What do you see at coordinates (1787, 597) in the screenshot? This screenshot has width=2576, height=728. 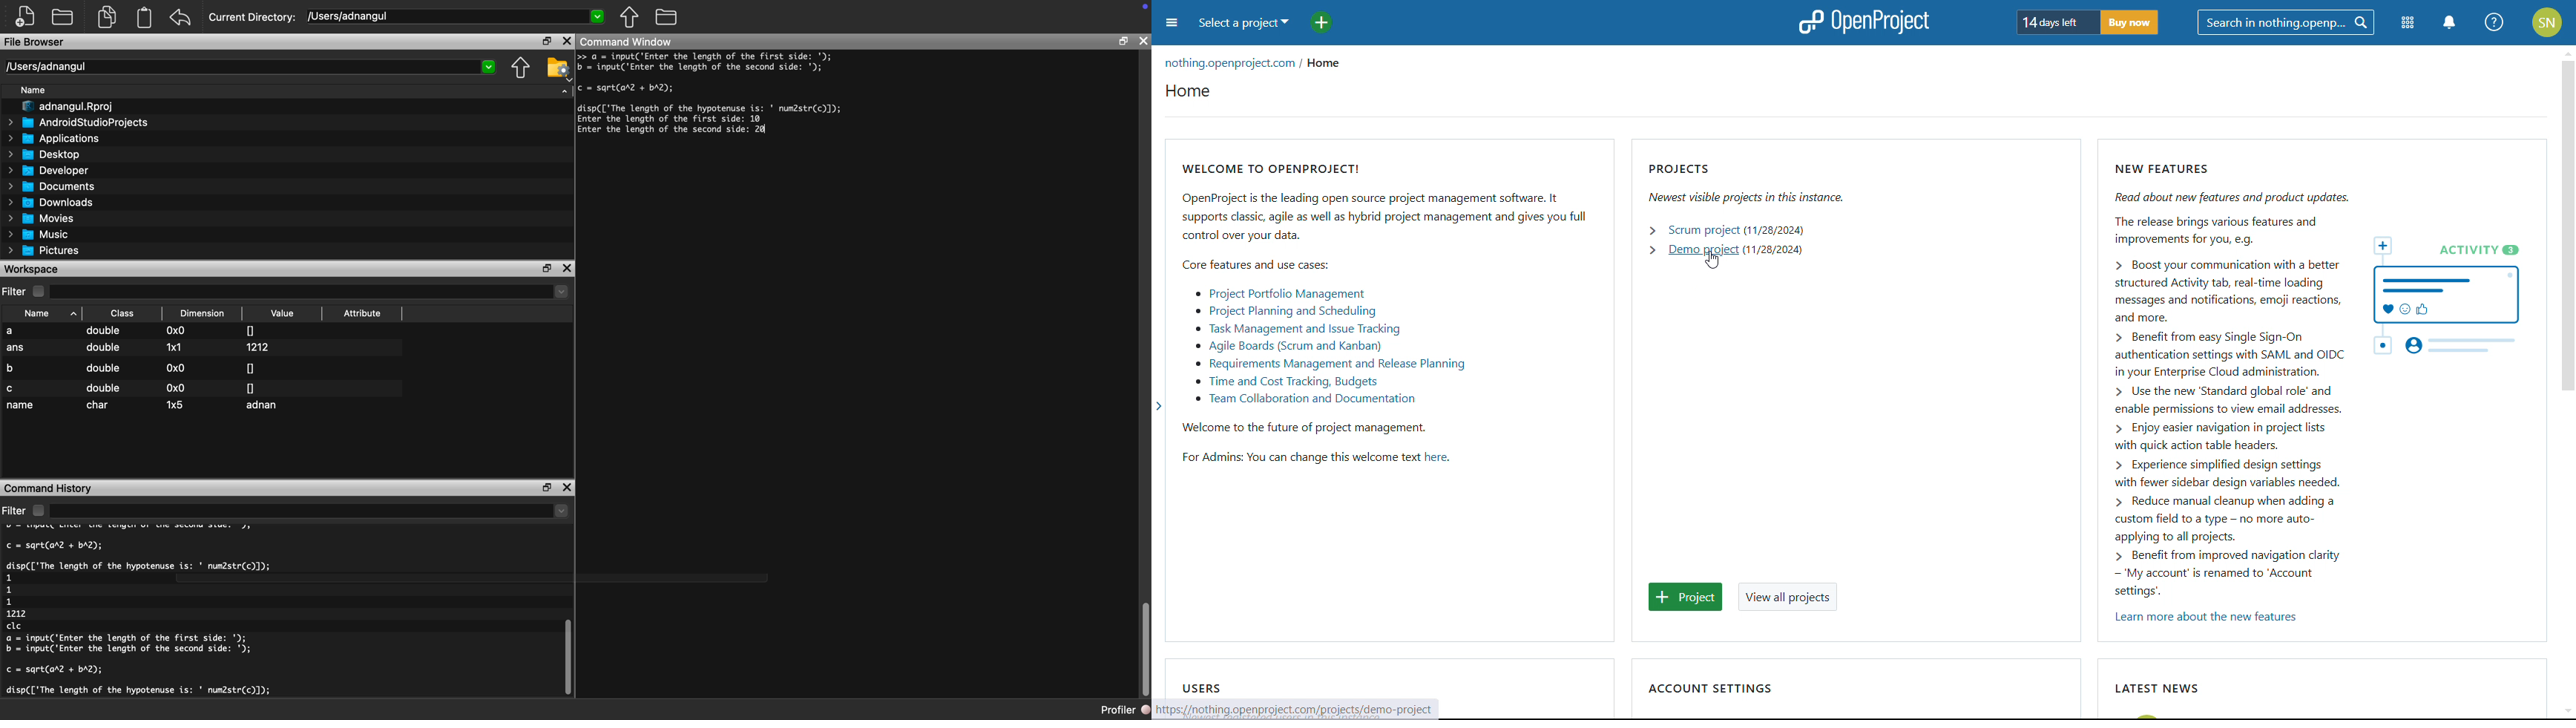 I see `view all projects` at bounding box center [1787, 597].